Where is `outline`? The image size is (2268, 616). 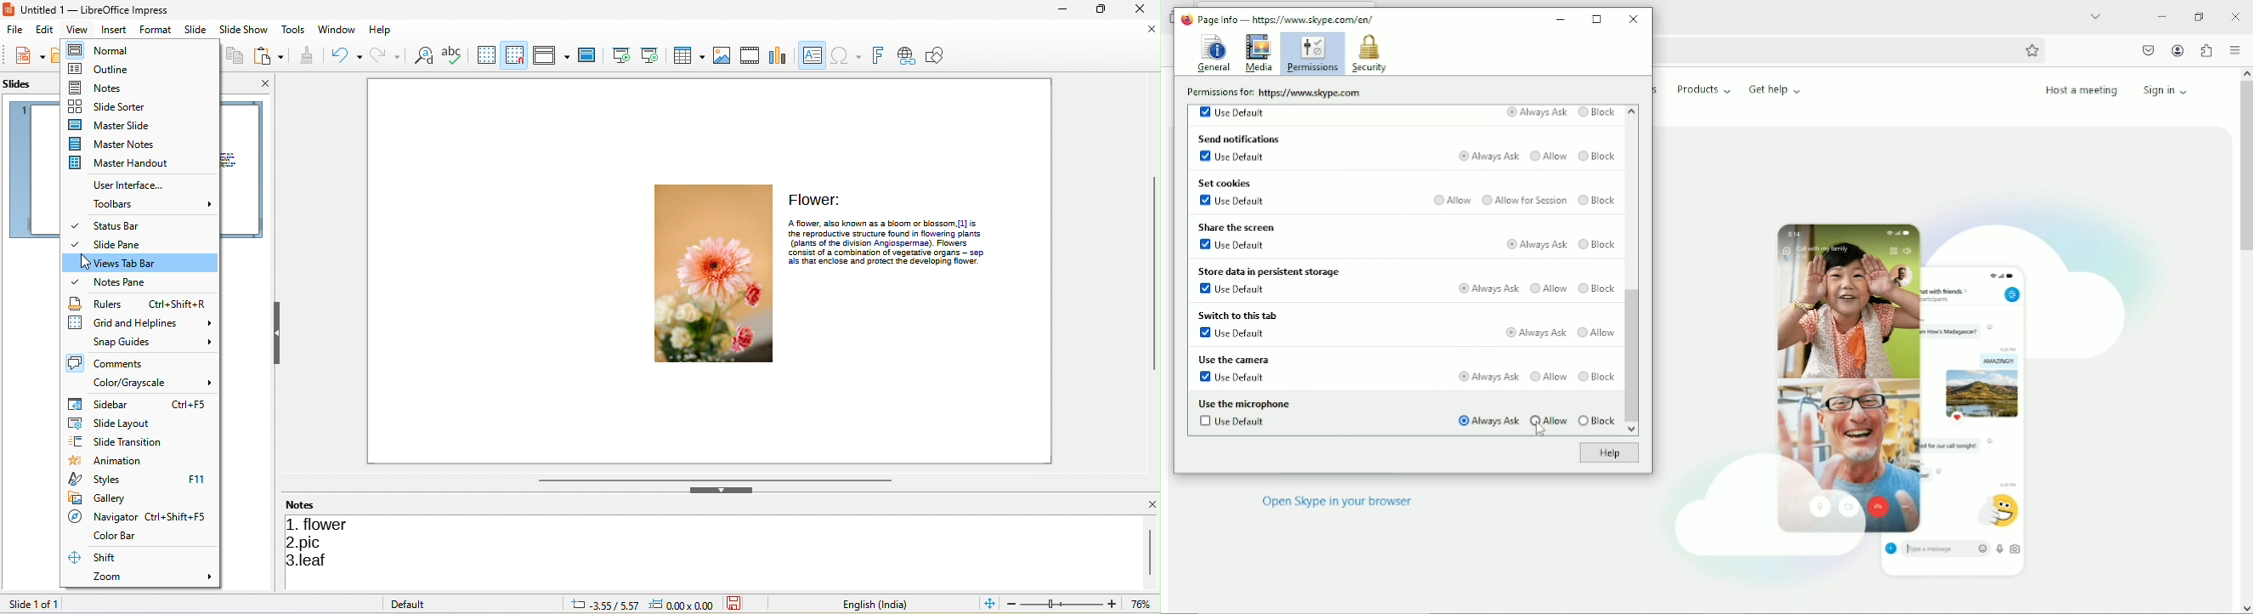 outline is located at coordinates (120, 71).